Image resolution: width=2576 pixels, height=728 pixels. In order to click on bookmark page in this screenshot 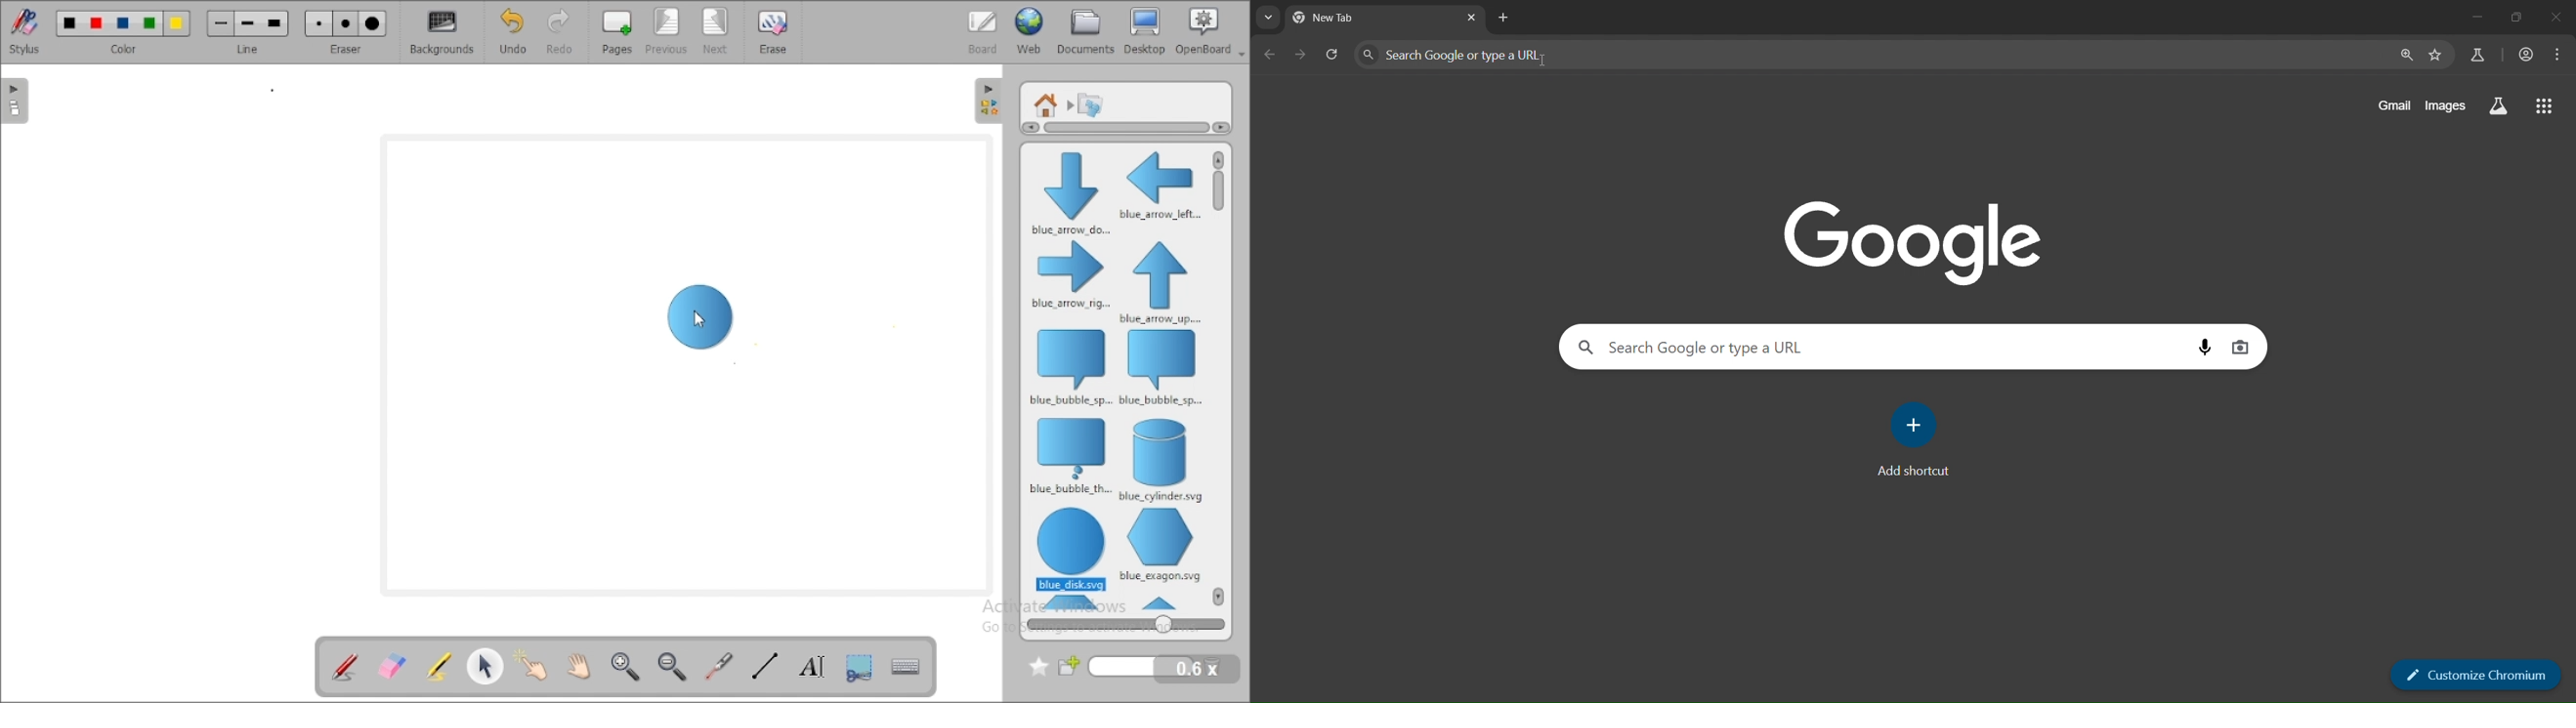, I will do `click(2439, 54)`.